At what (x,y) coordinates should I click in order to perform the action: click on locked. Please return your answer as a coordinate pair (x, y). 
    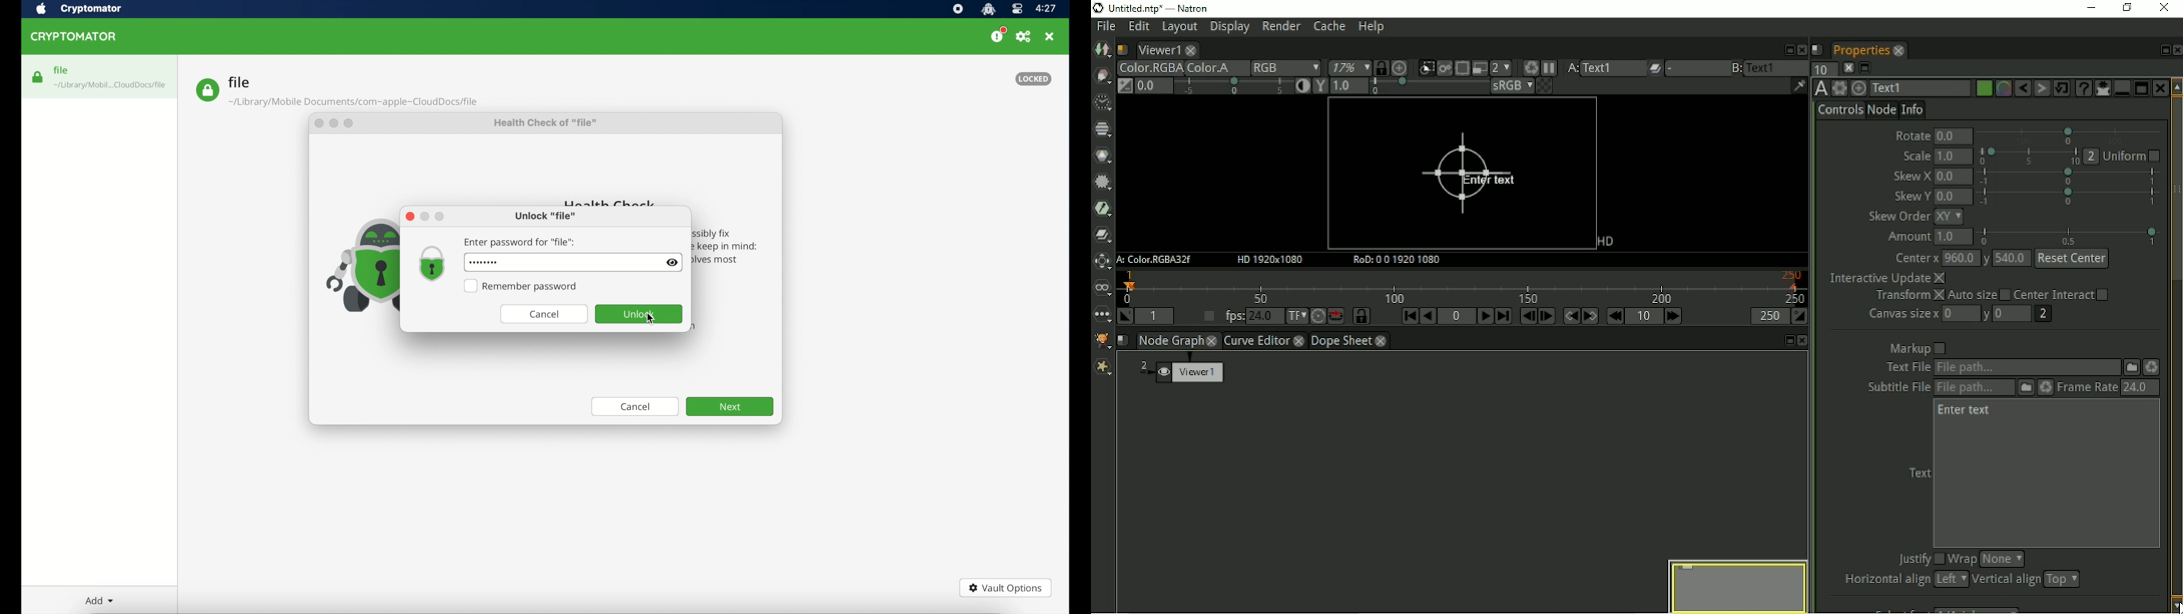
    Looking at the image, I should click on (1034, 78).